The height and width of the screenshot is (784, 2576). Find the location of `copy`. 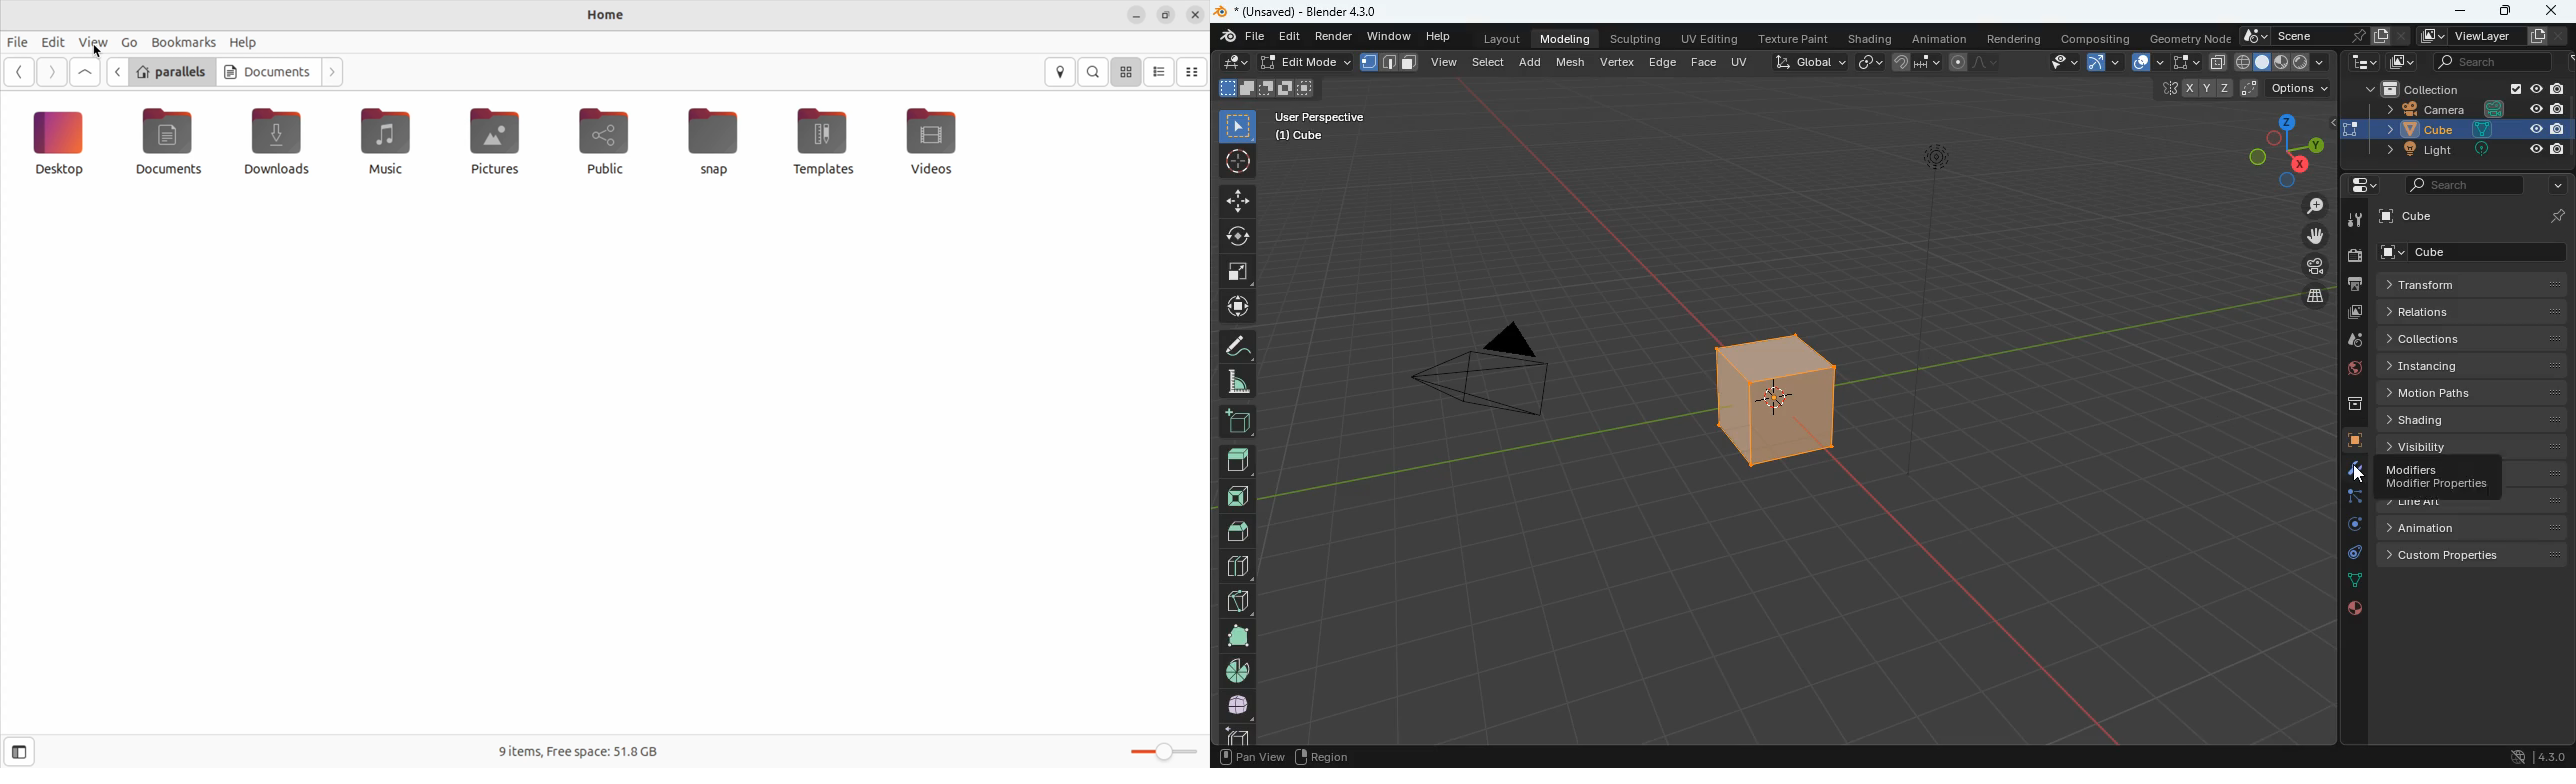

copy is located at coordinates (2218, 62).